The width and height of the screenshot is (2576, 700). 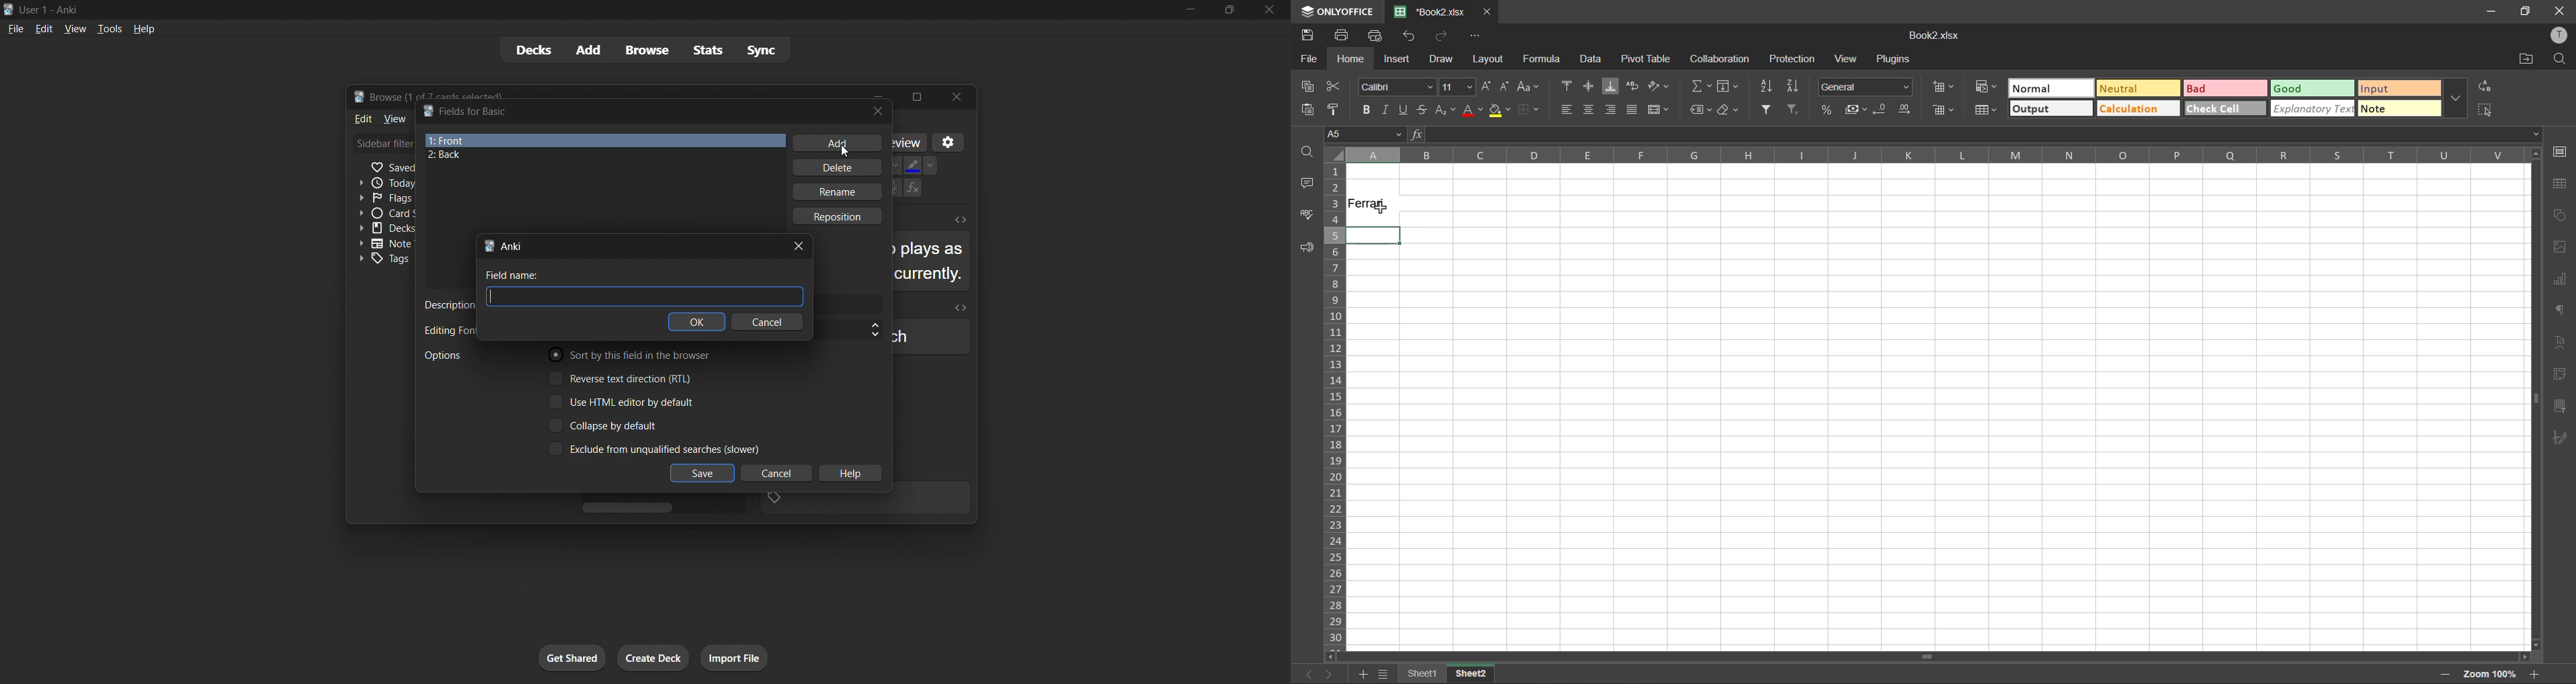 What do you see at coordinates (1882, 110) in the screenshot?
I see `decrease decimal` at bounding box center [1882, 110].